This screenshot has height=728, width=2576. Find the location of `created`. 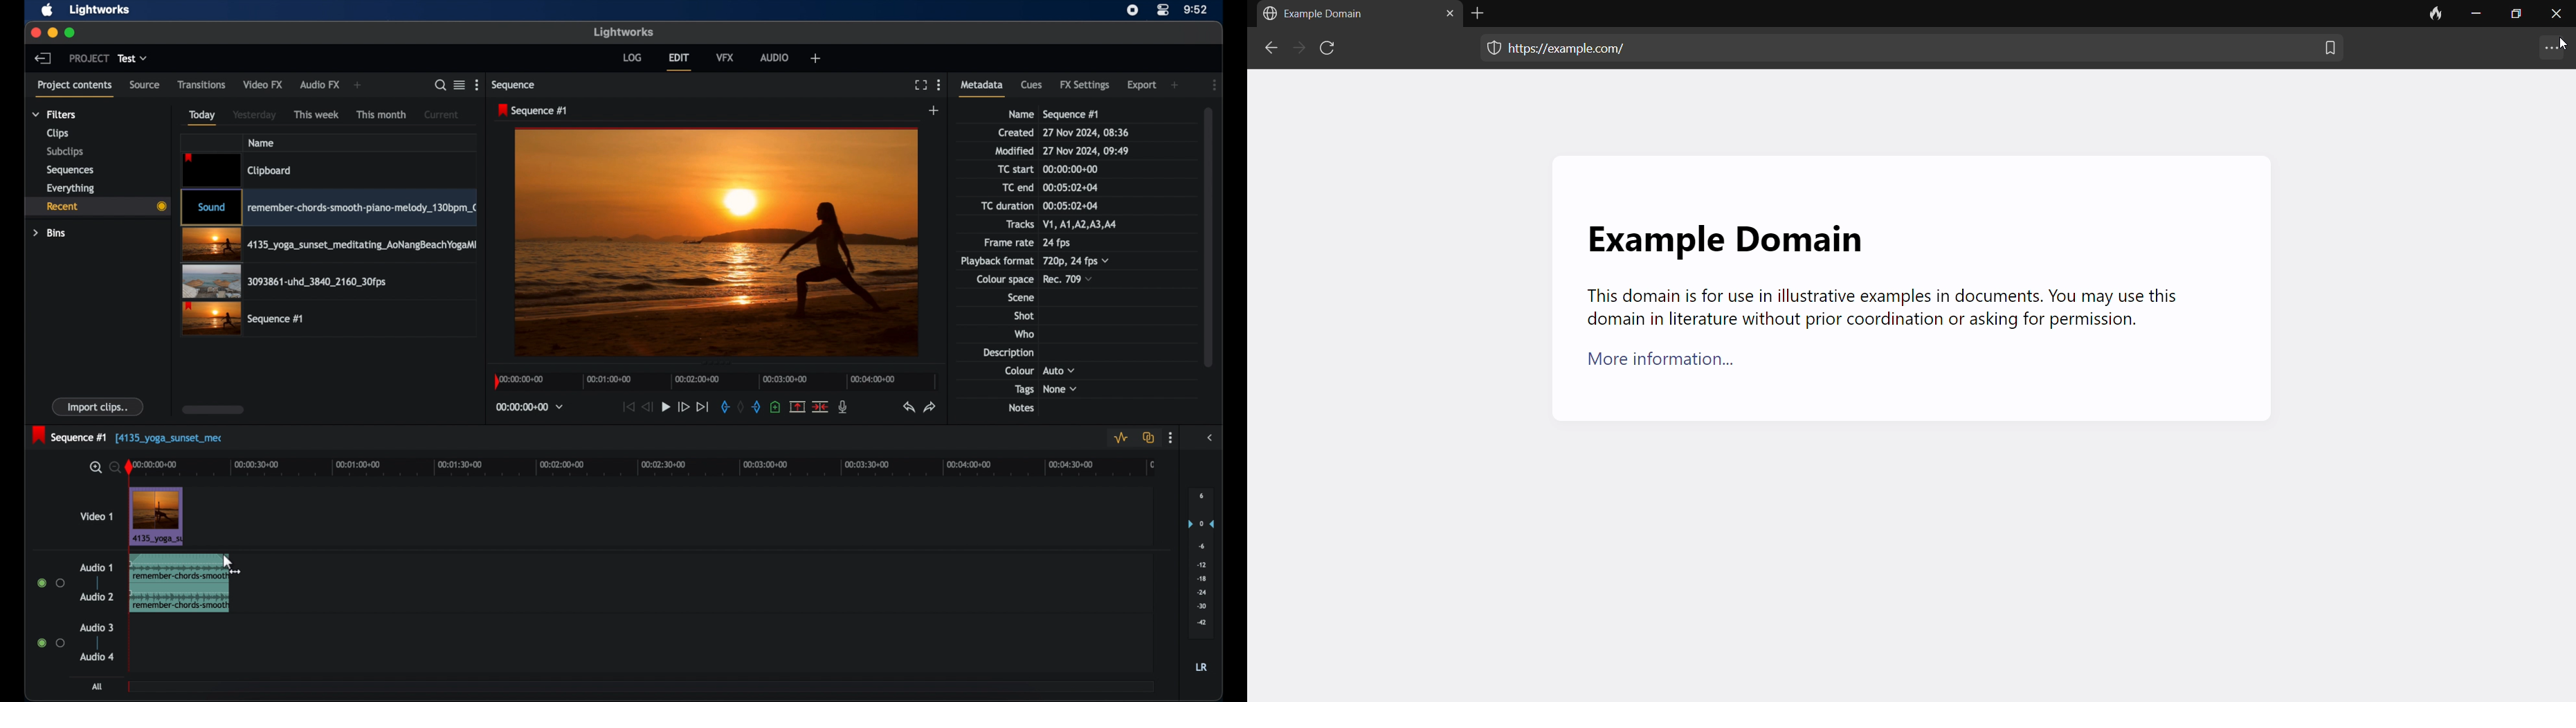

created is located at coordinates (1016, 133).